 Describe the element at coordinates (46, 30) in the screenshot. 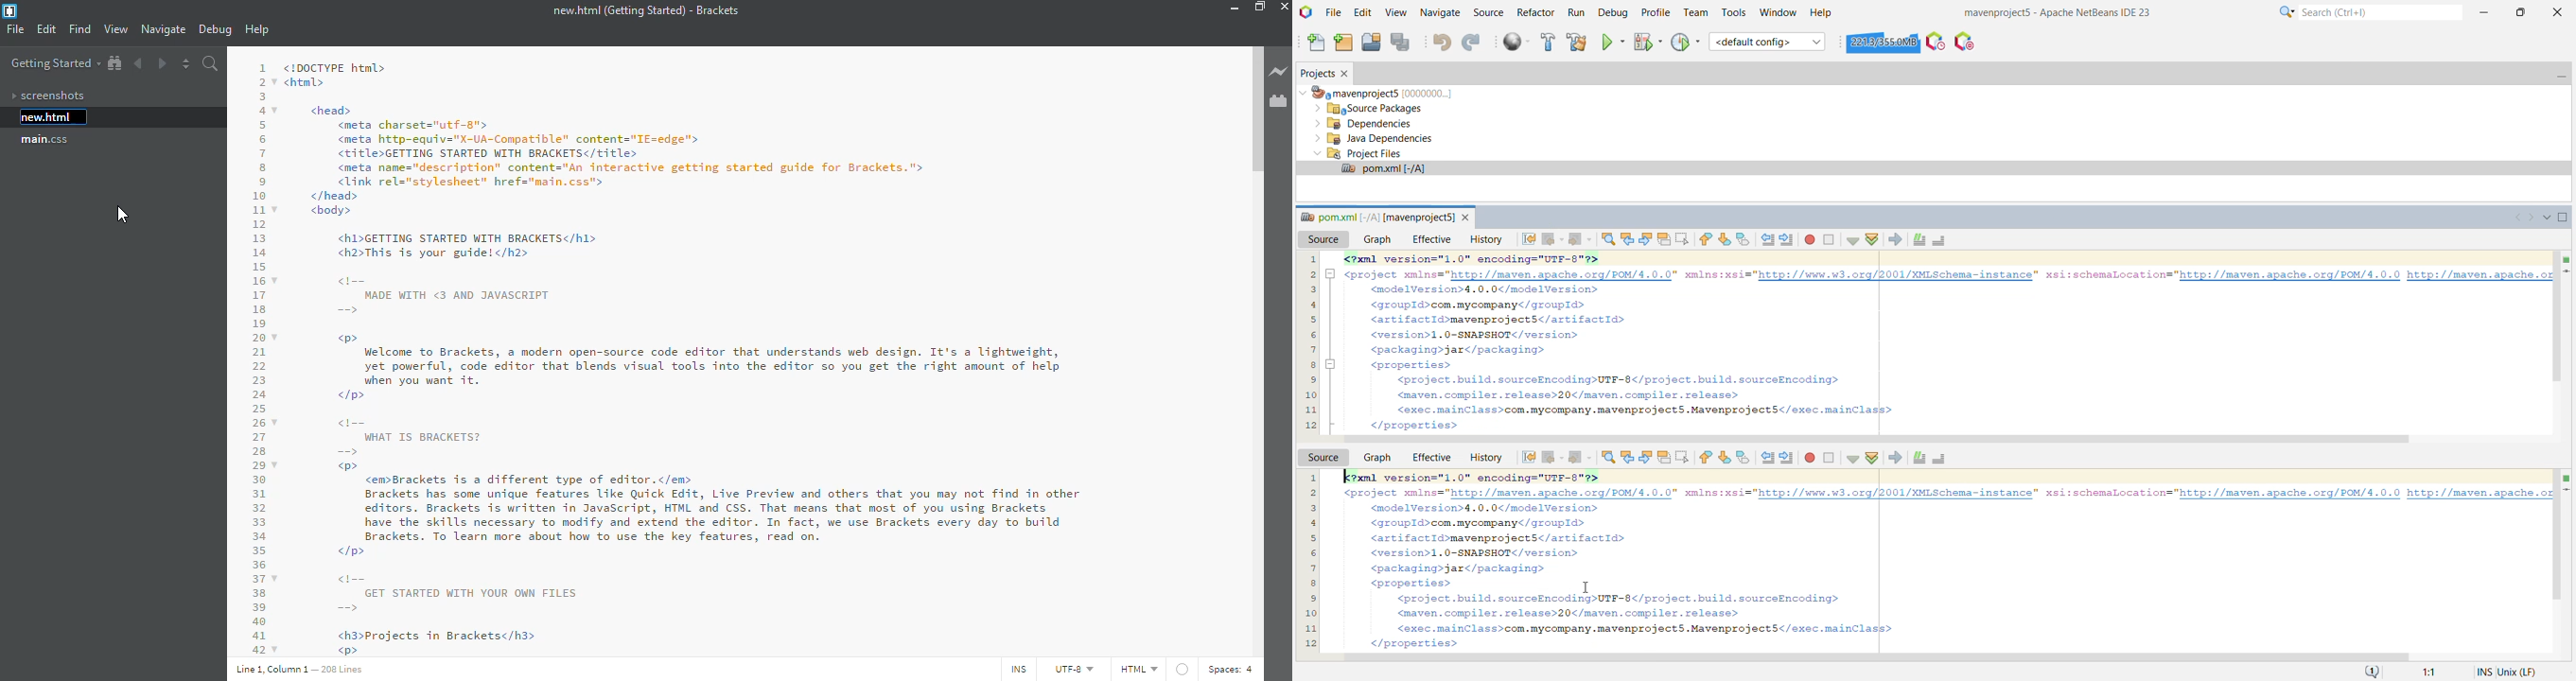

I see `edit` at that location.